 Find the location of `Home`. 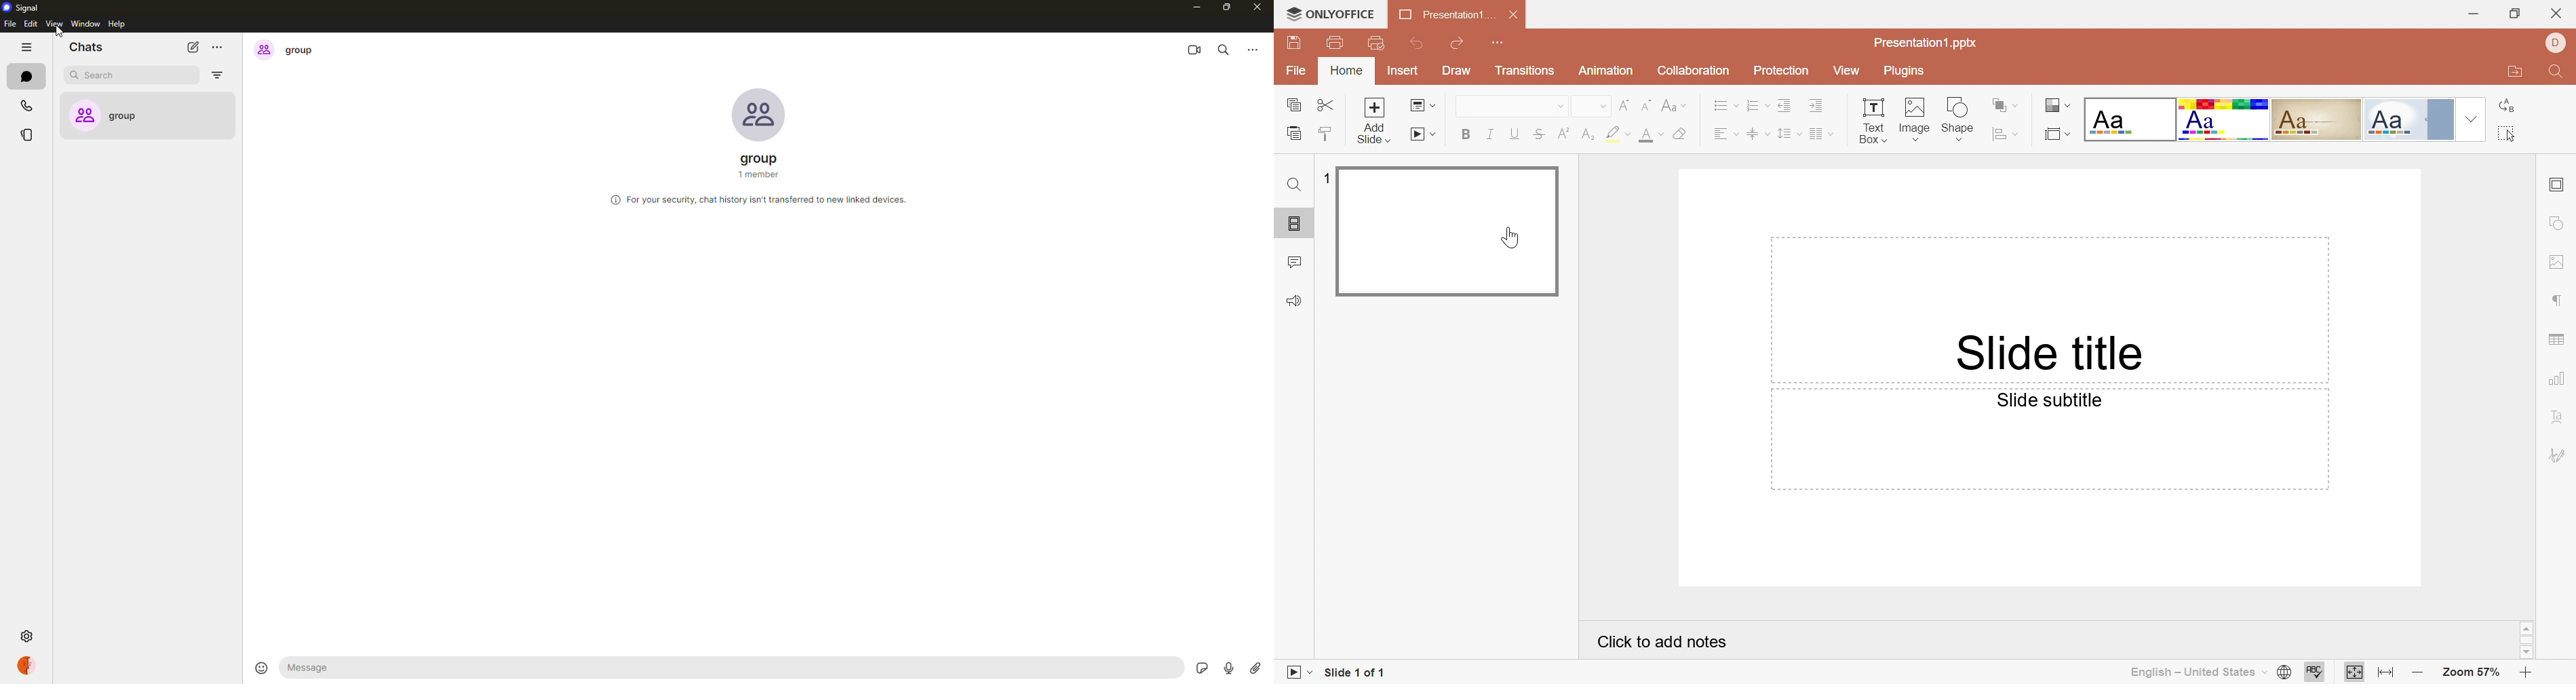

Home is located at coordinates (1346, 71).